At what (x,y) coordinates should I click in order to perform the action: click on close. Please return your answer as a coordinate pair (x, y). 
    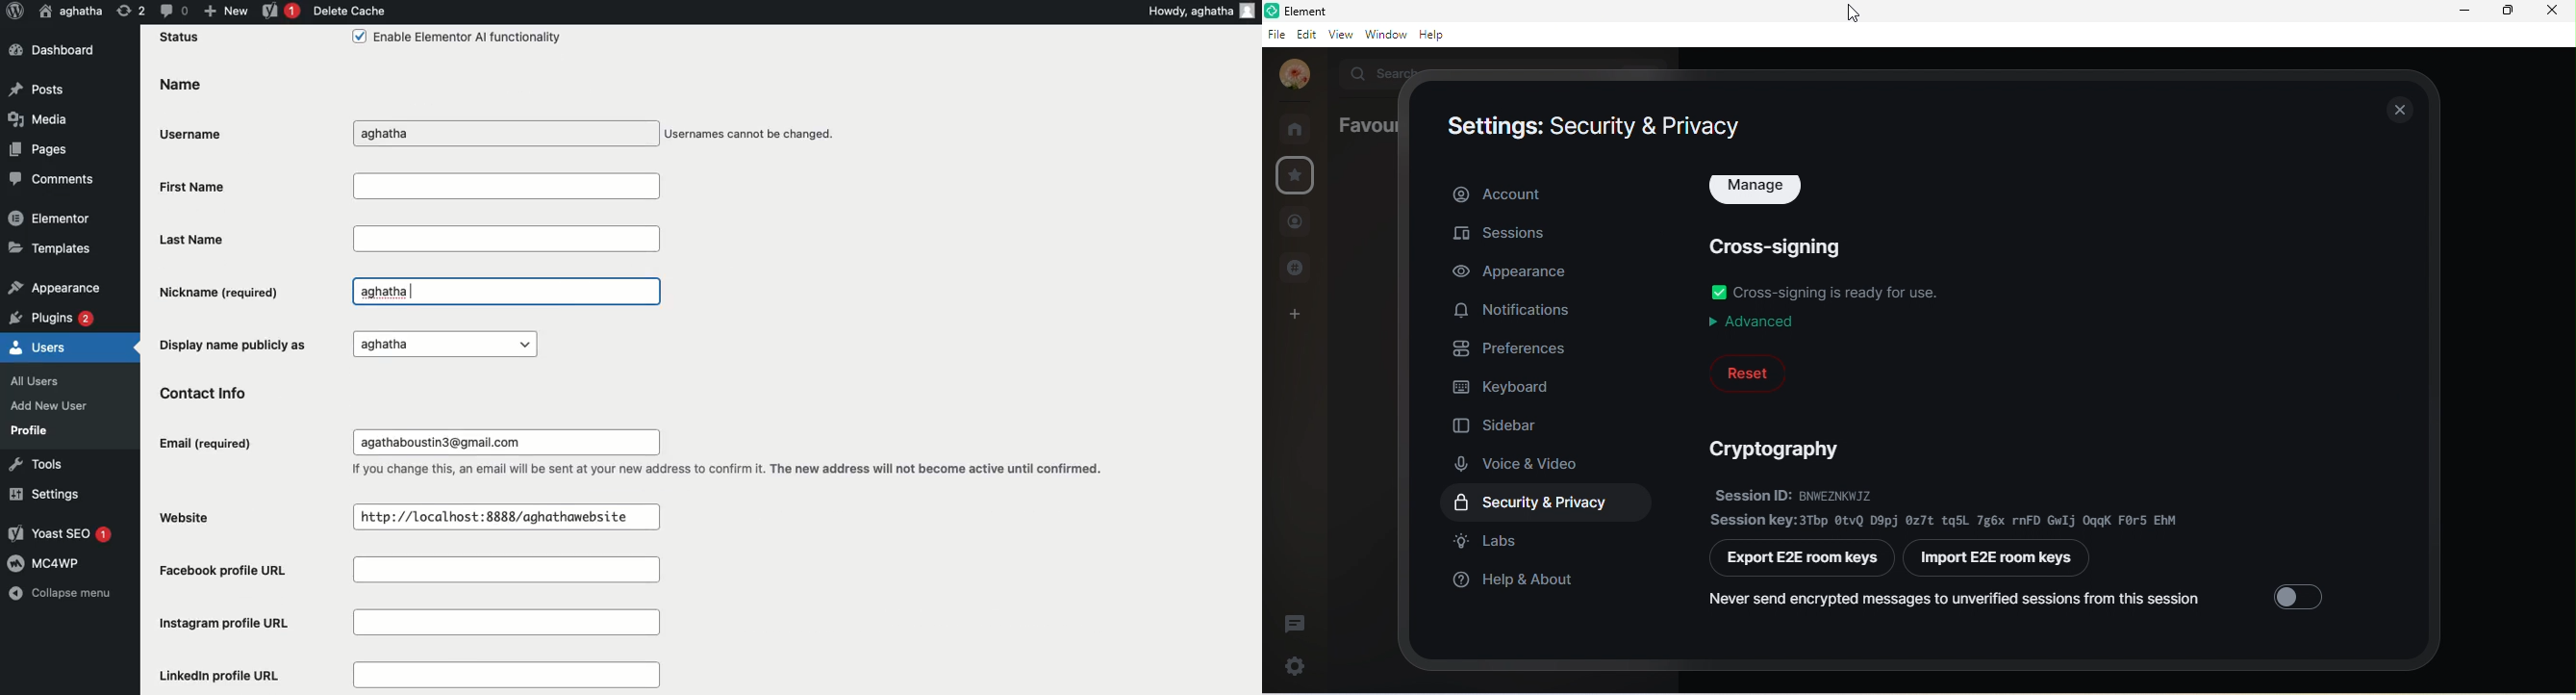
    Looking at the image, I should click on (2398, 109).